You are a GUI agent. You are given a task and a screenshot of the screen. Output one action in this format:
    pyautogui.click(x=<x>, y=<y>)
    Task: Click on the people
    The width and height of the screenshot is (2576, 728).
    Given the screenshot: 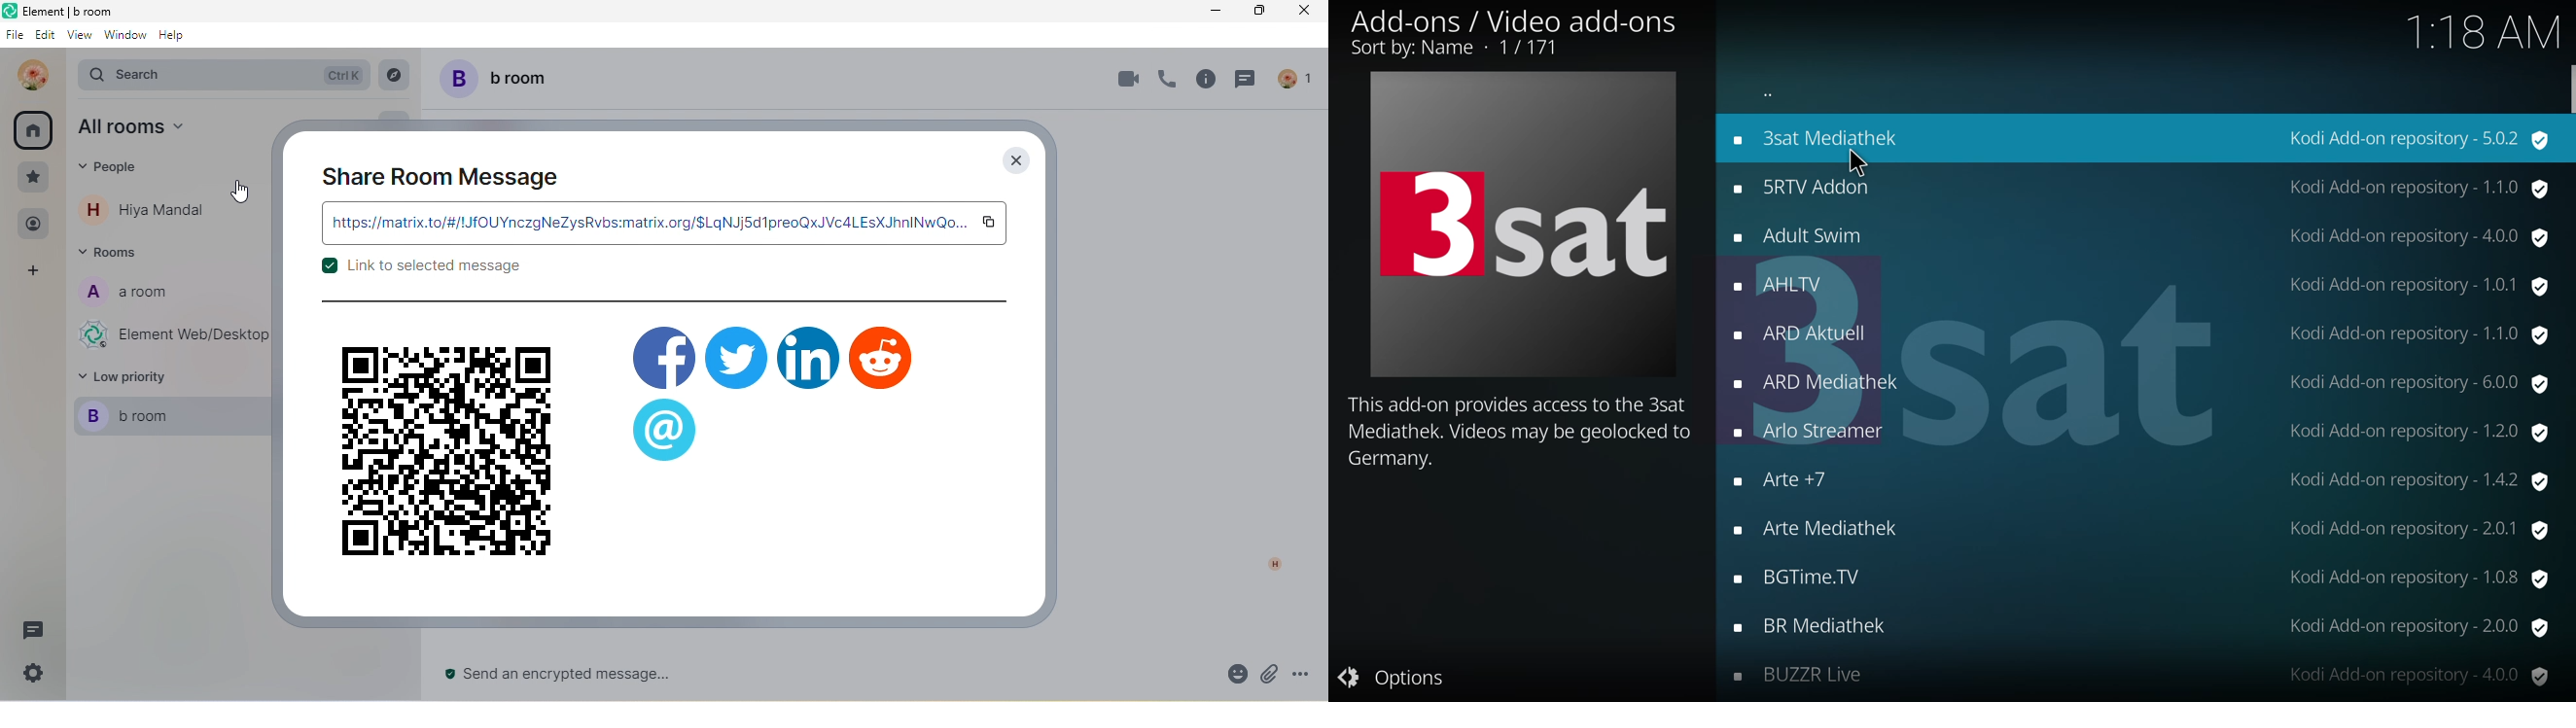 What is the action you would take?
    pyautogui.click(x=33, y=225)
    